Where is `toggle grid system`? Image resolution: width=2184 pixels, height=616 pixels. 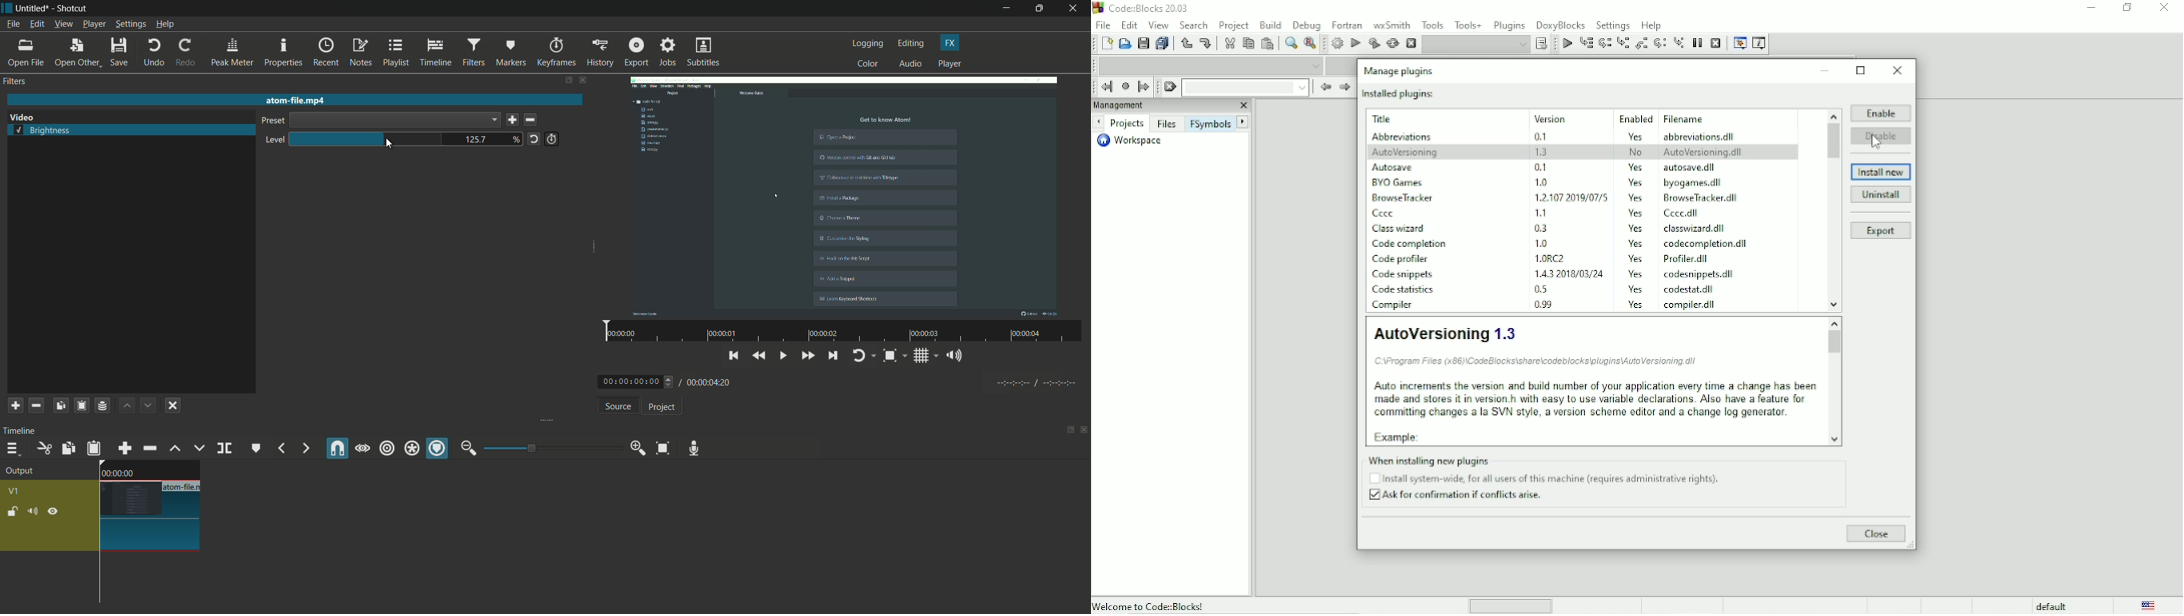 toggle grid system is located at coordinates (927, 358).